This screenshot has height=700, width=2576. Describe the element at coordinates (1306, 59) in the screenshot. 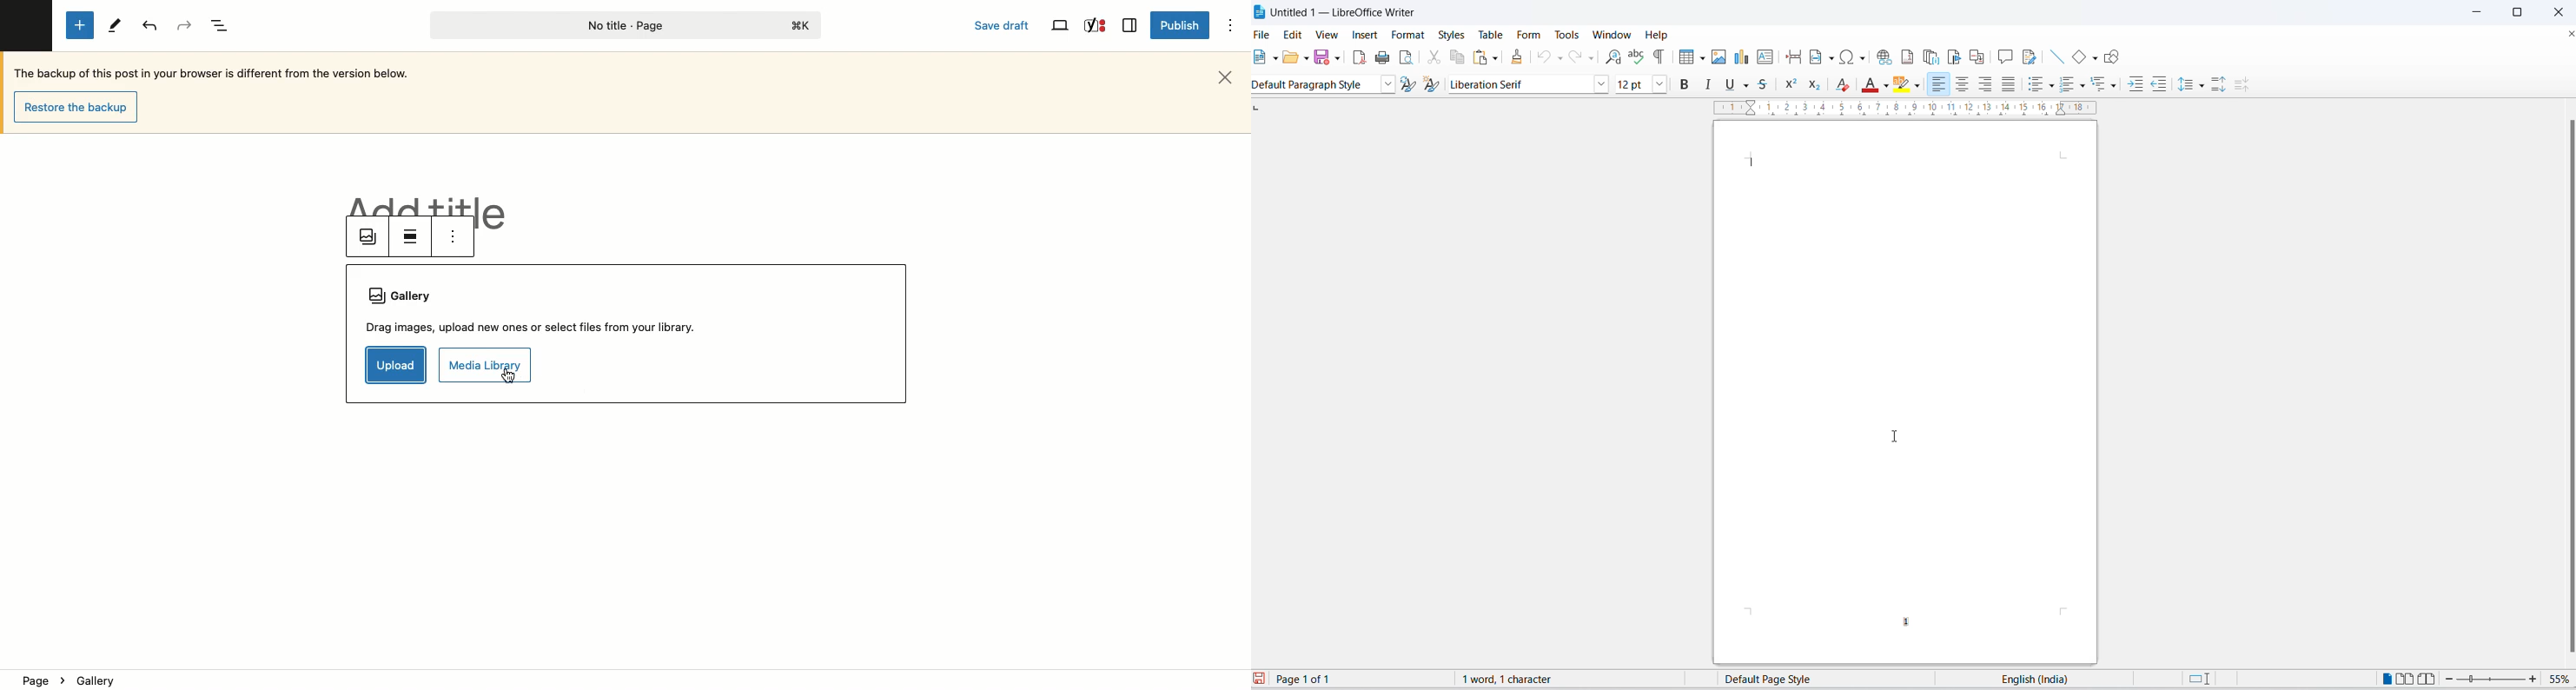

I see `open options` at that location.